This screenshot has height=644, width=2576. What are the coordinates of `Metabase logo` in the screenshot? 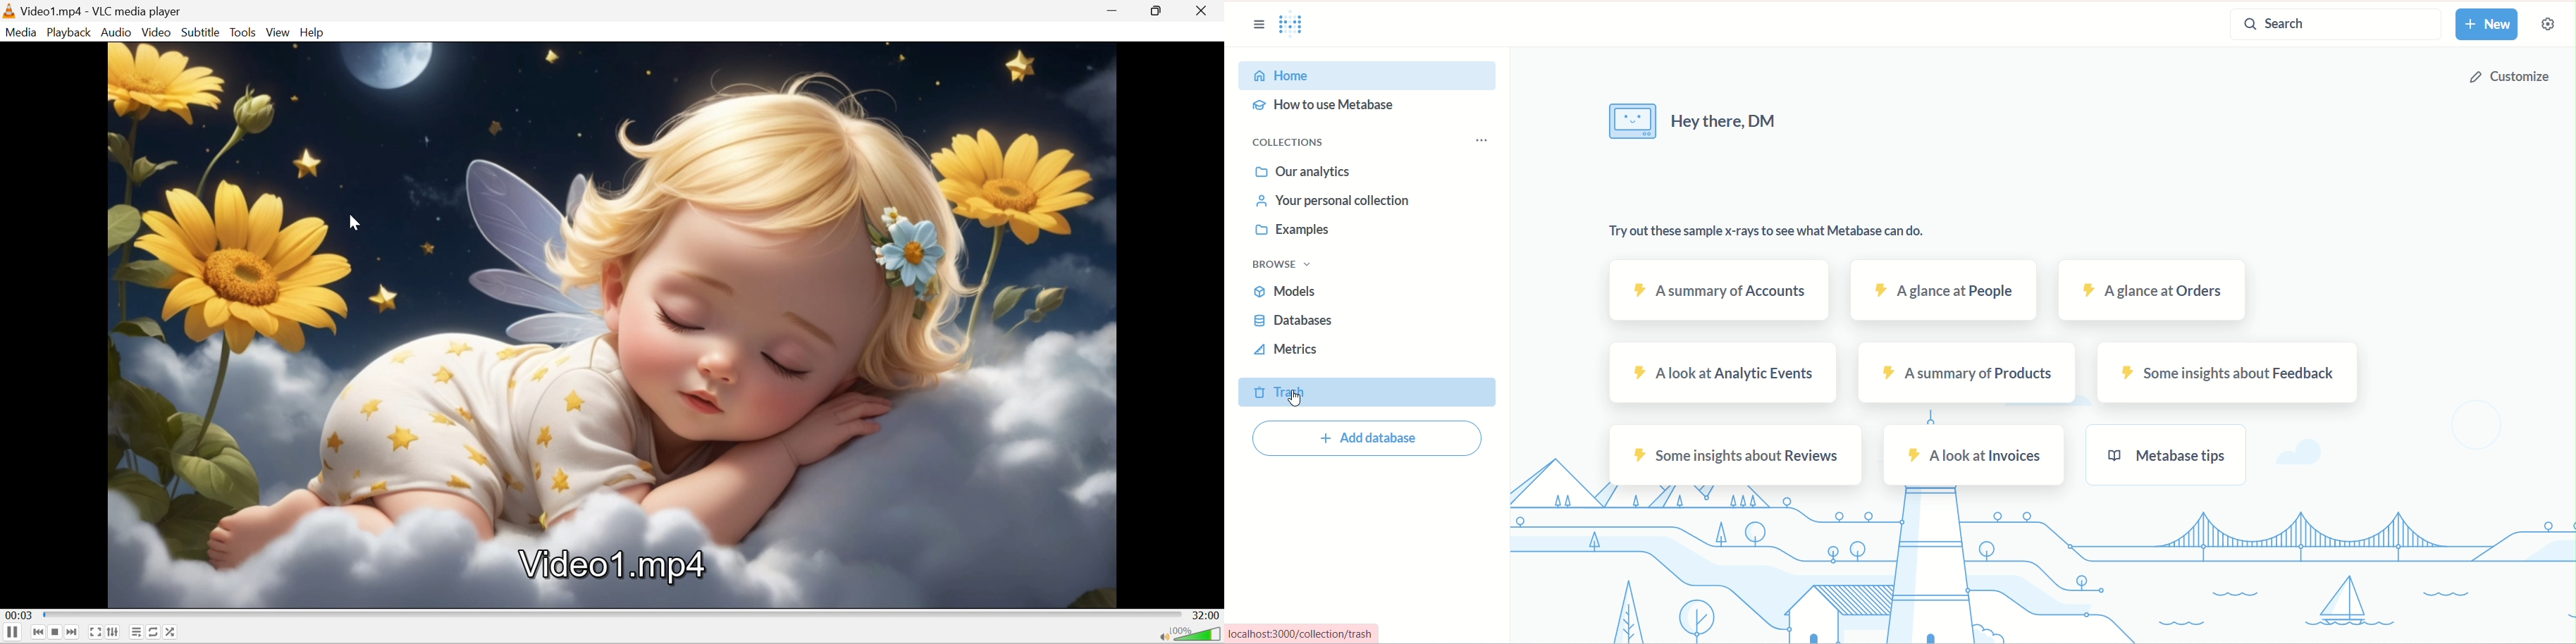 It's located at (1295, 26).